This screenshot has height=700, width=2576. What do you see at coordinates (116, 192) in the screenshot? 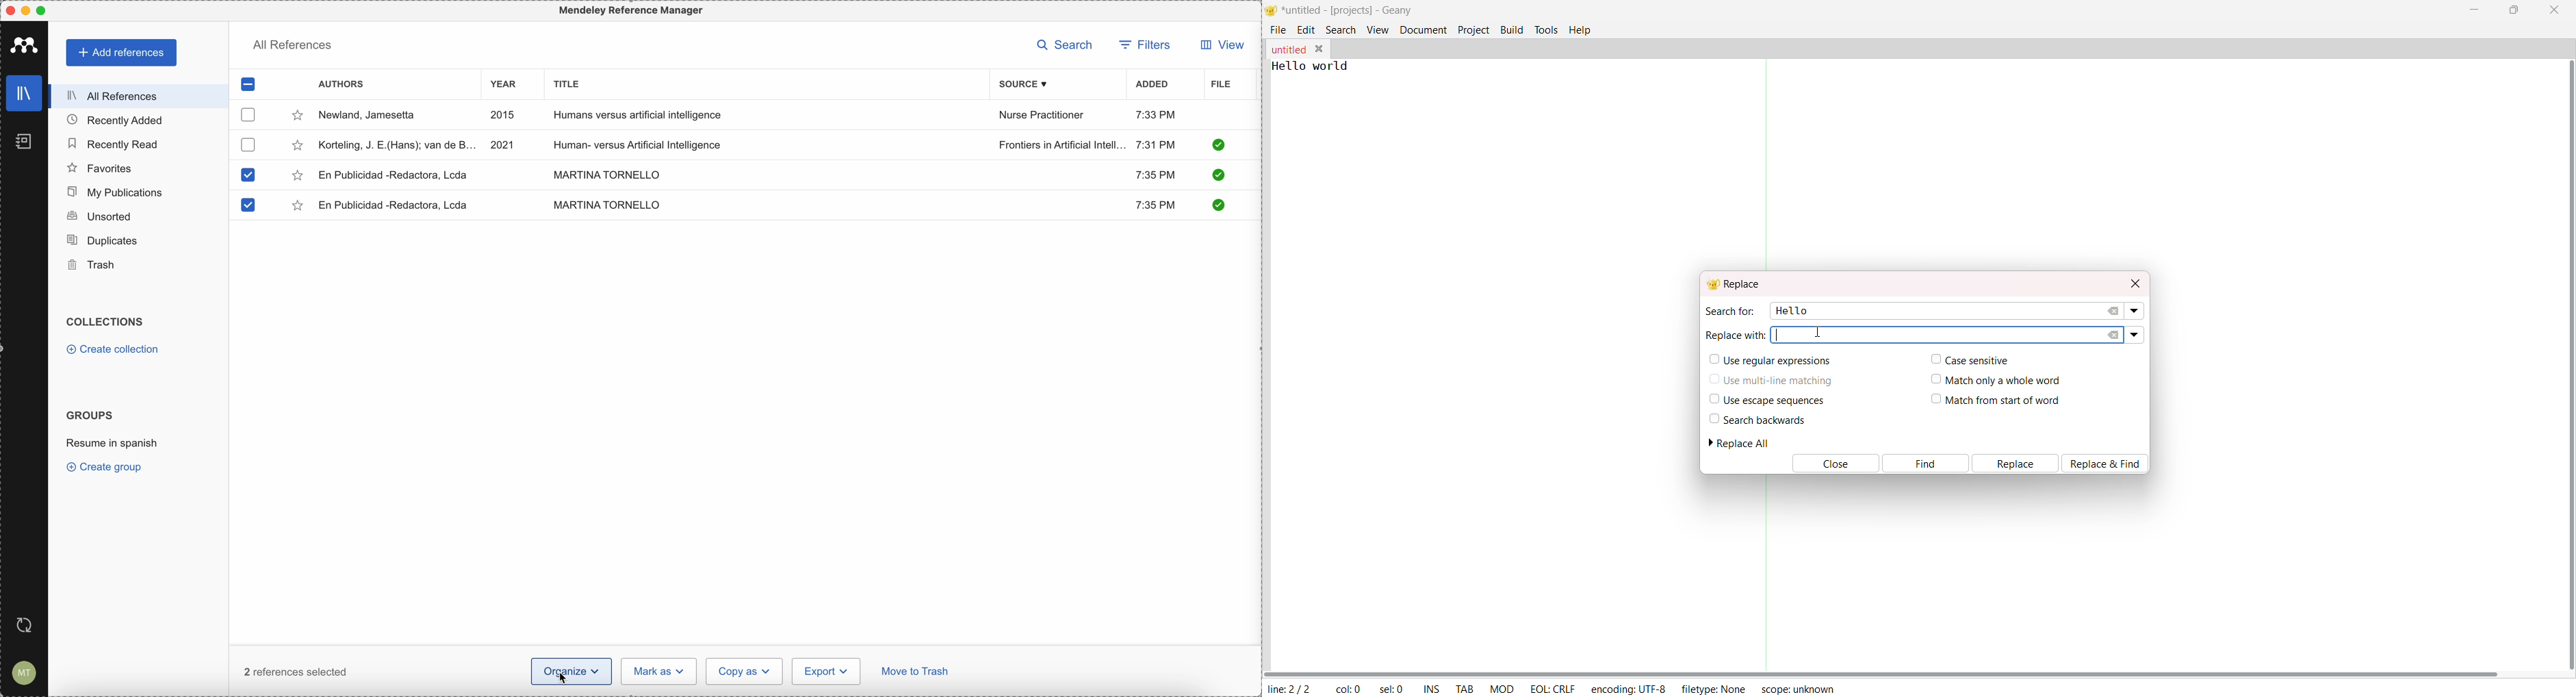
I see `my publications` at bounding box center [116, 192].